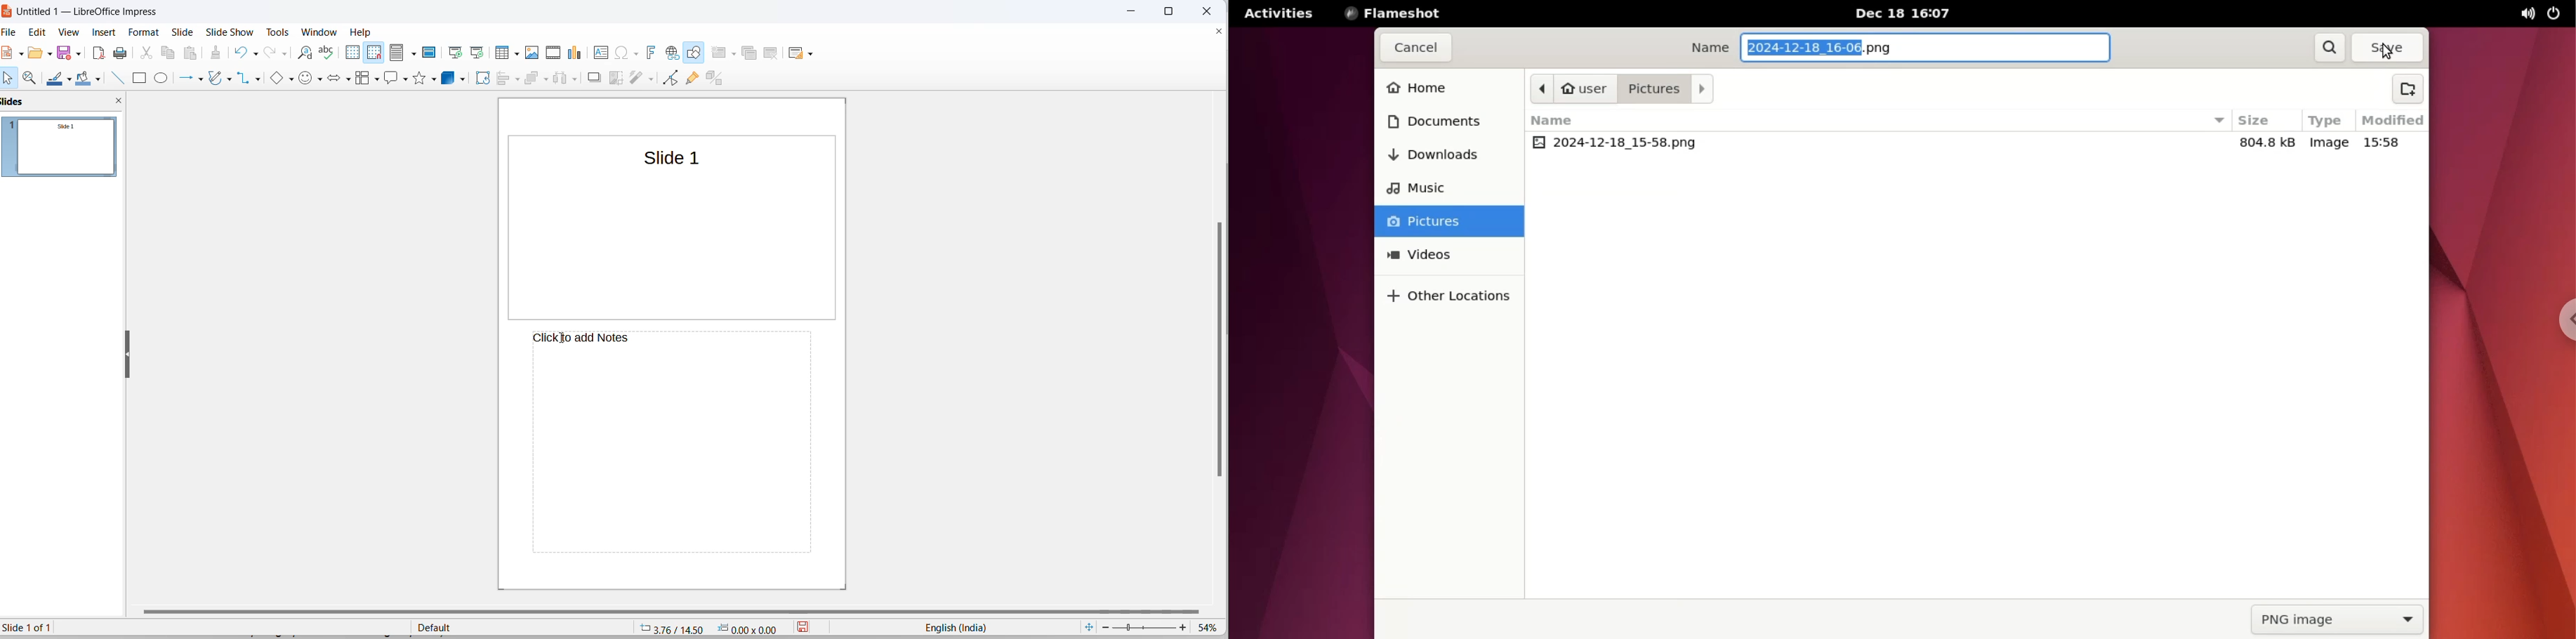 This screenshot has height=644, width=2576. I want to click on new slide, so click(719, 52).